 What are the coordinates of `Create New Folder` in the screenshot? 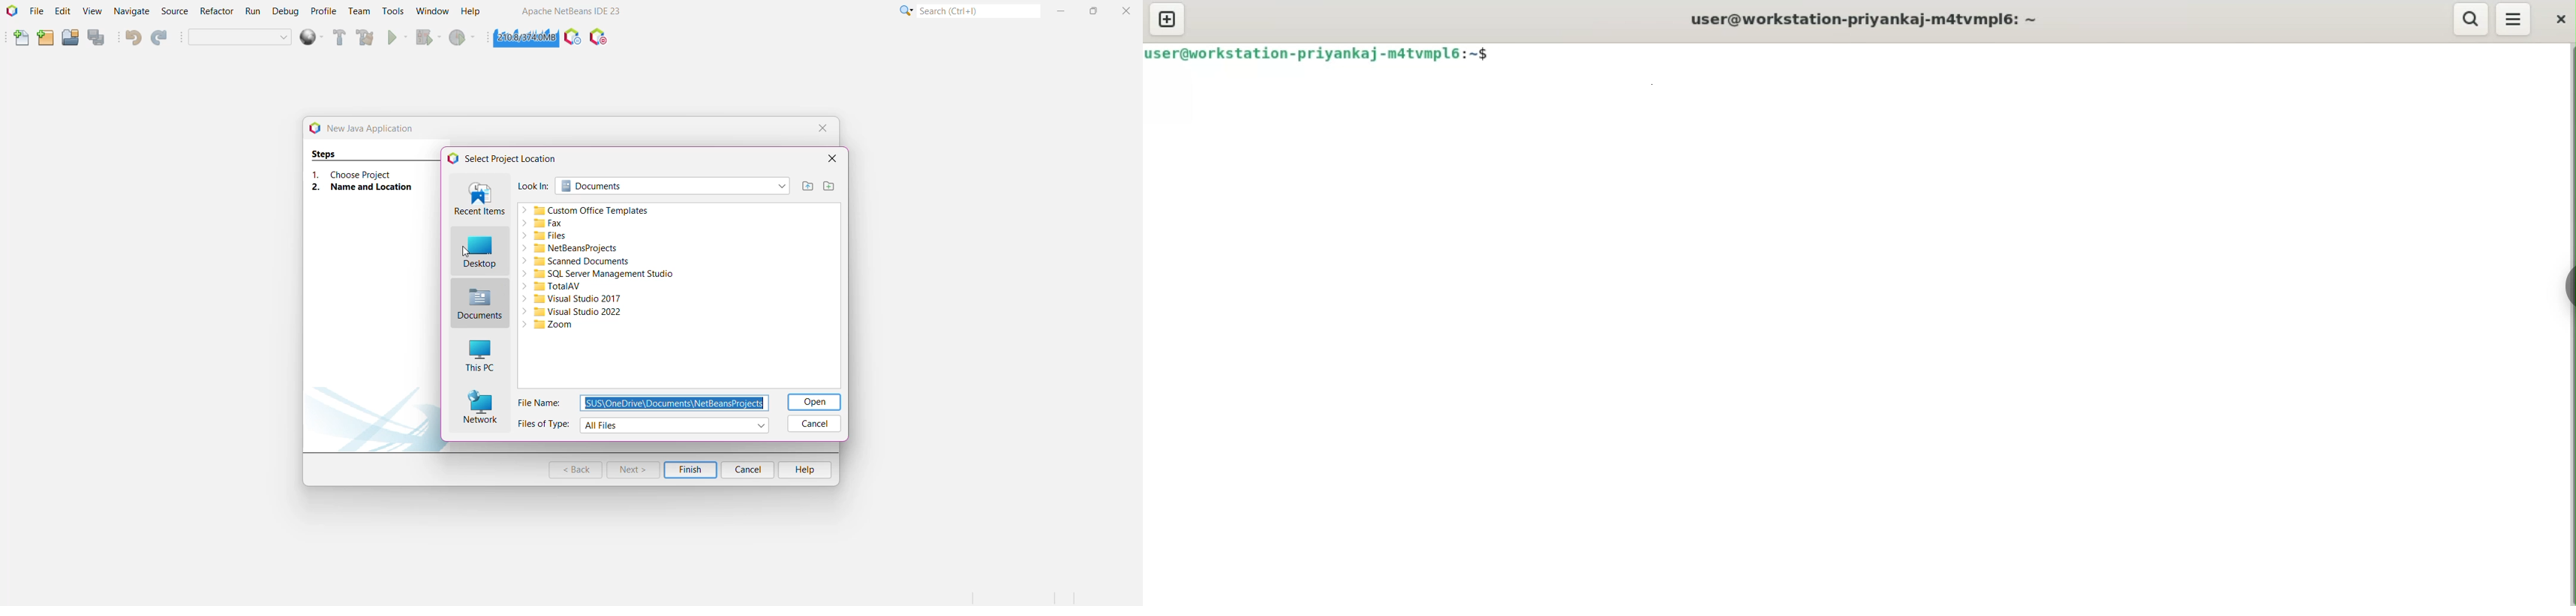 It's located at (830, 186).